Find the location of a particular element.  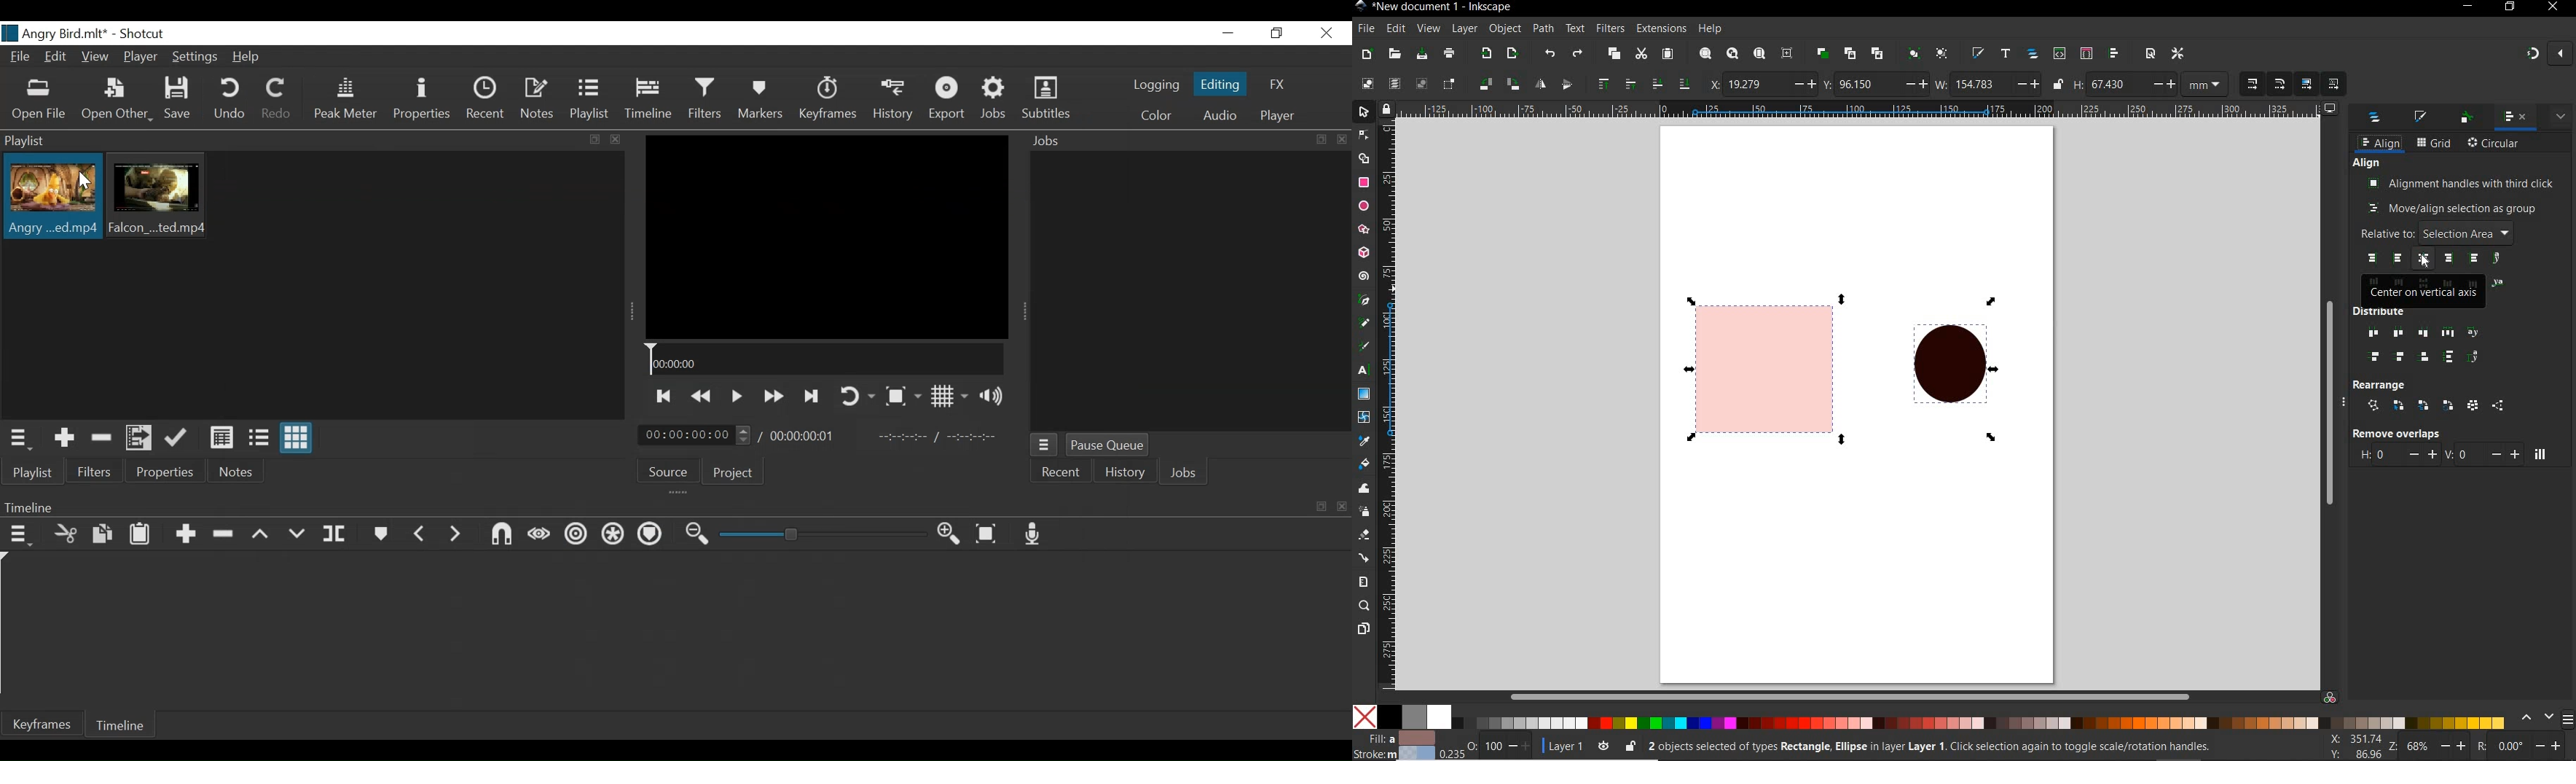

Color is located at coordinates (1153, 115).